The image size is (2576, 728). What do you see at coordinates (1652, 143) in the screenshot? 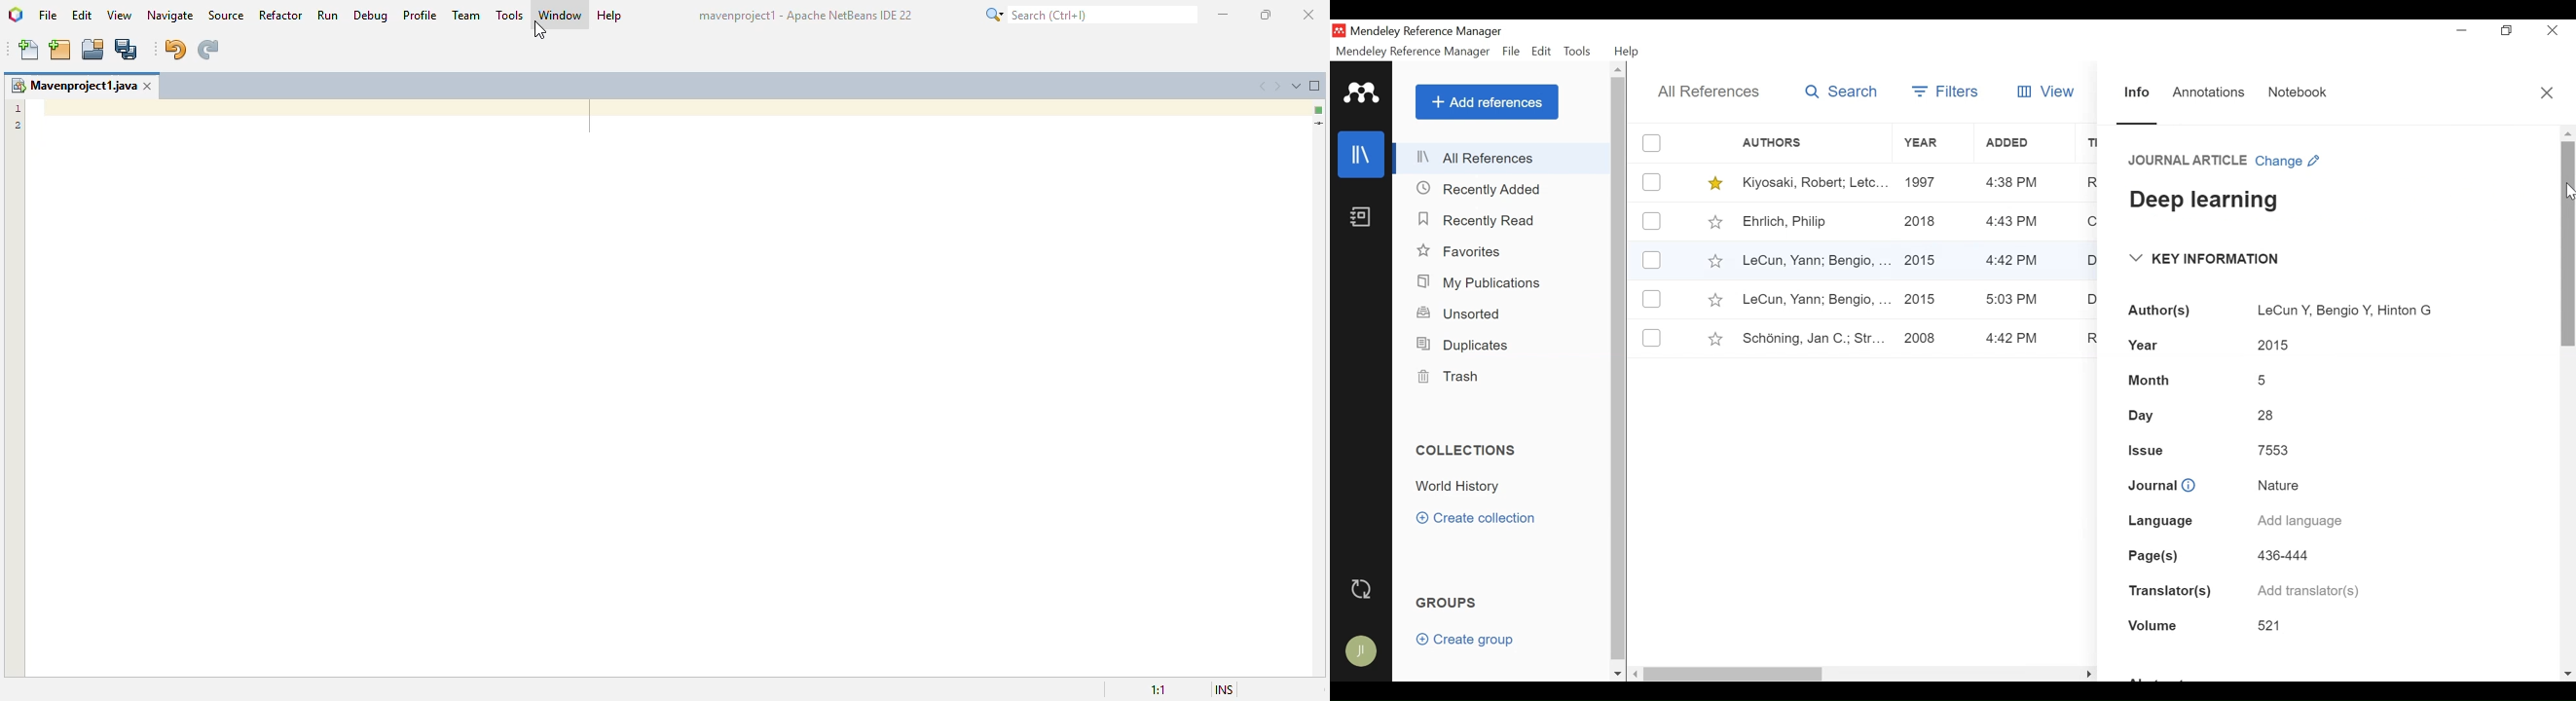
I see `(un)select` at bounding box center [1652, 143].